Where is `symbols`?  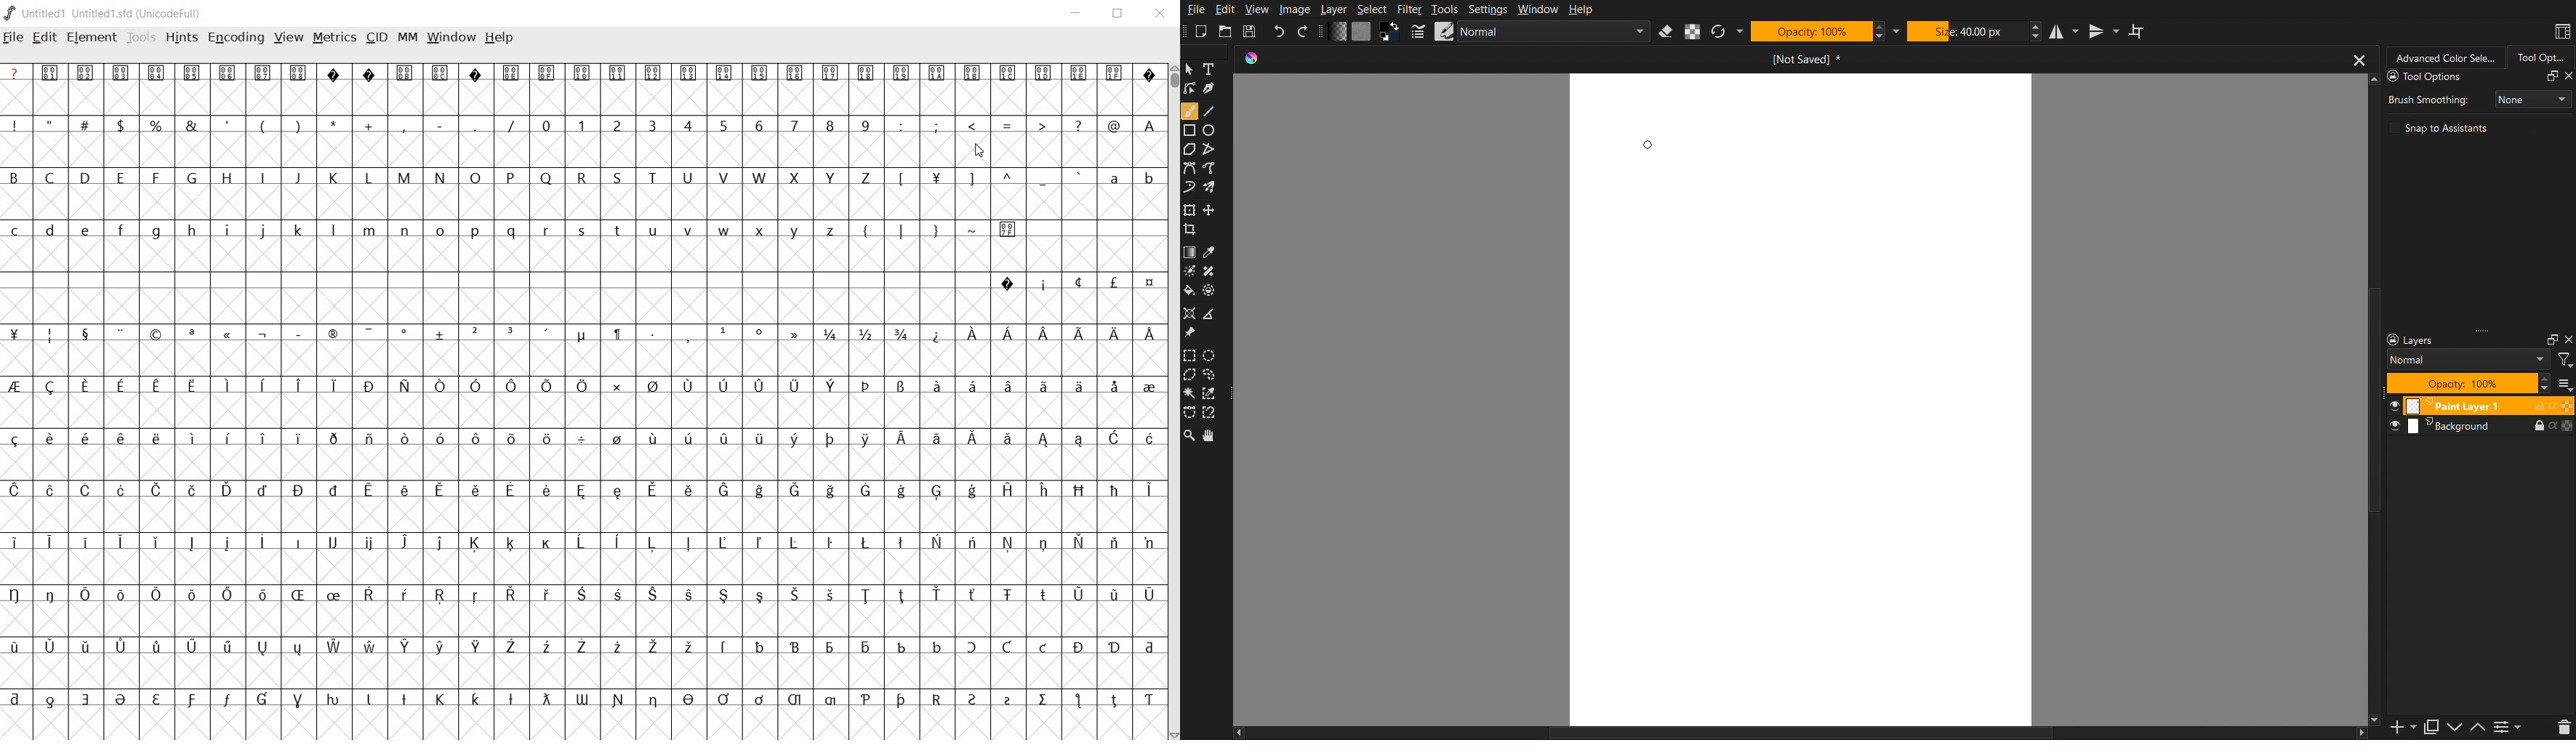
symbols is located at coordinates (409, 330).